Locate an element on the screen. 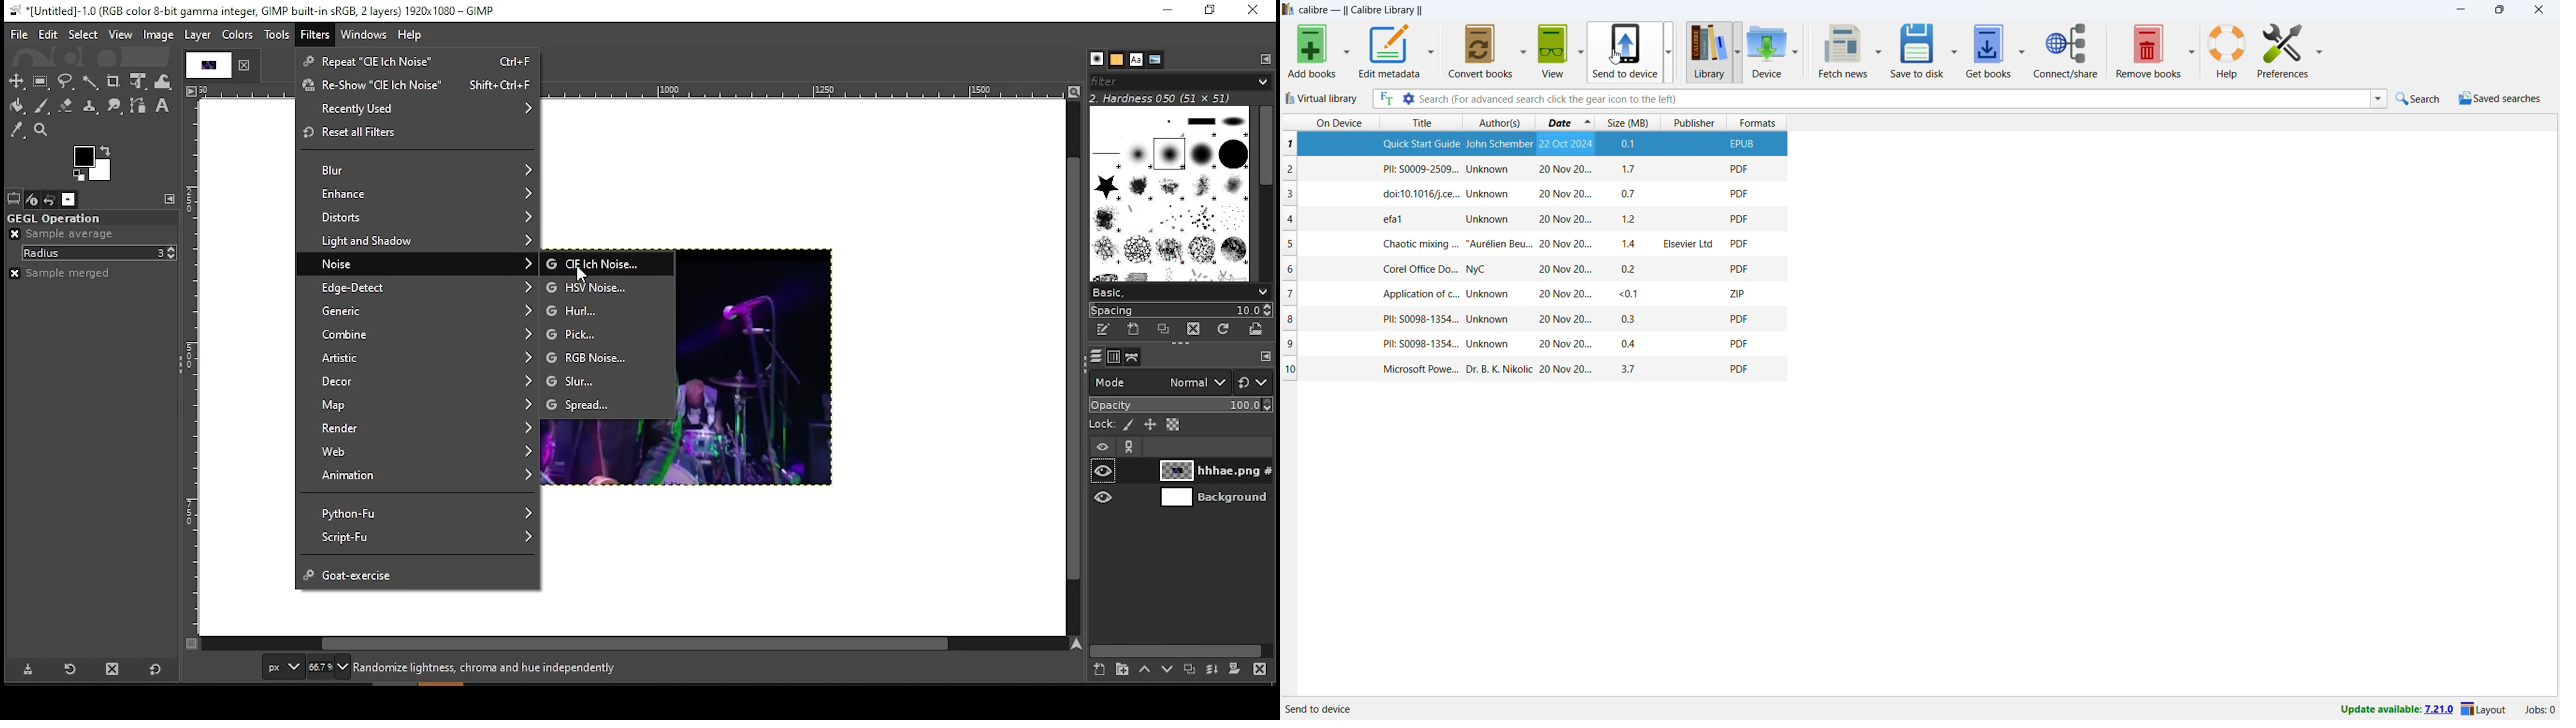 The width and height of the screenshot is (2576, 728). on device is located at coordinates (1329, 122).